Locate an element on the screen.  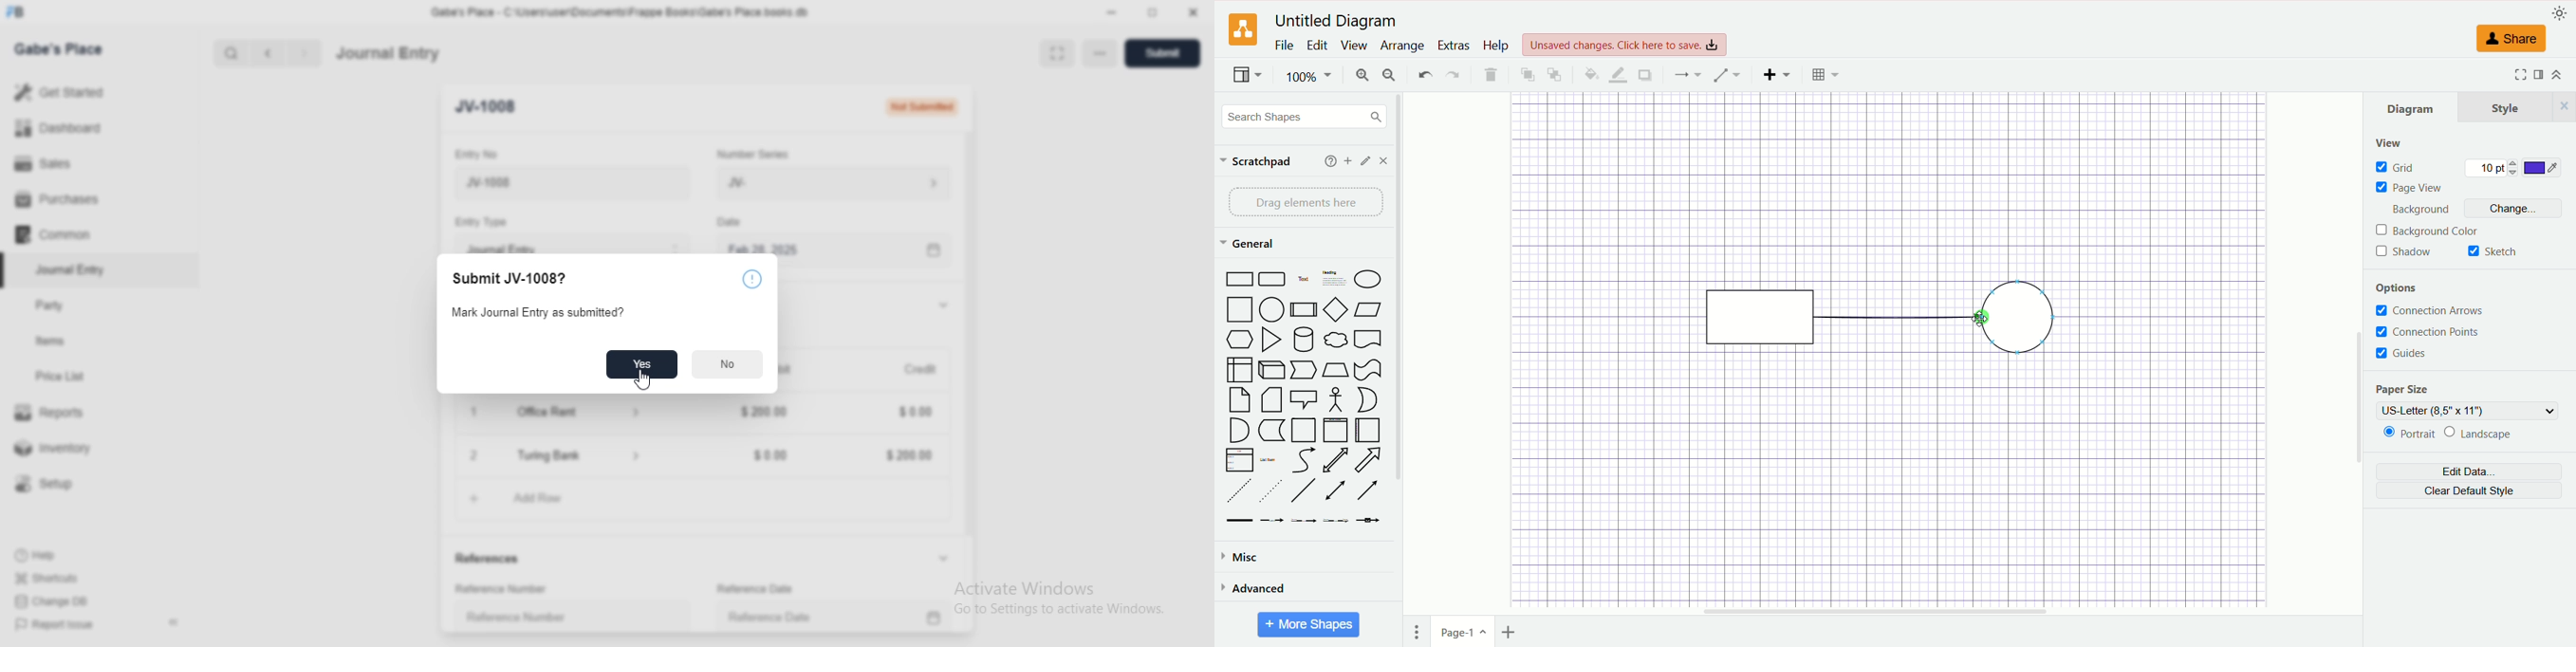
fill color is located at coordinates (1589, 74).